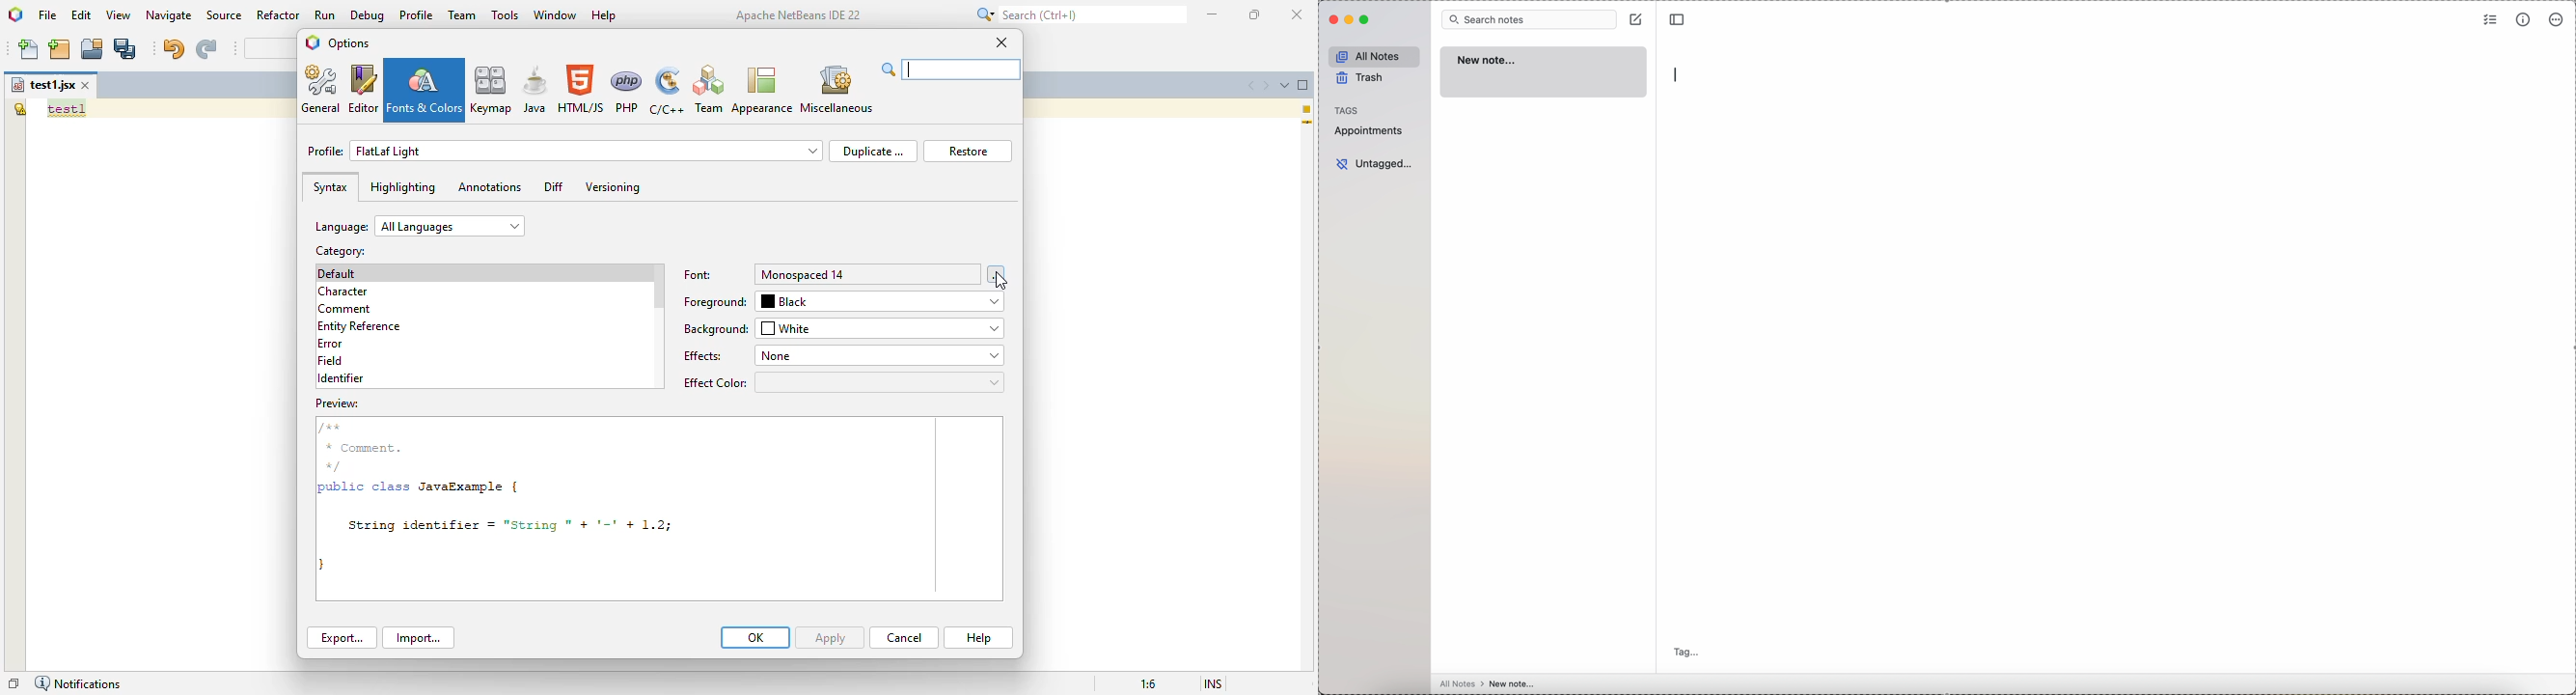 Image resolution: width=2576 pixels, height=700 pixels. I want to click on untagged, so click(1374, 164).